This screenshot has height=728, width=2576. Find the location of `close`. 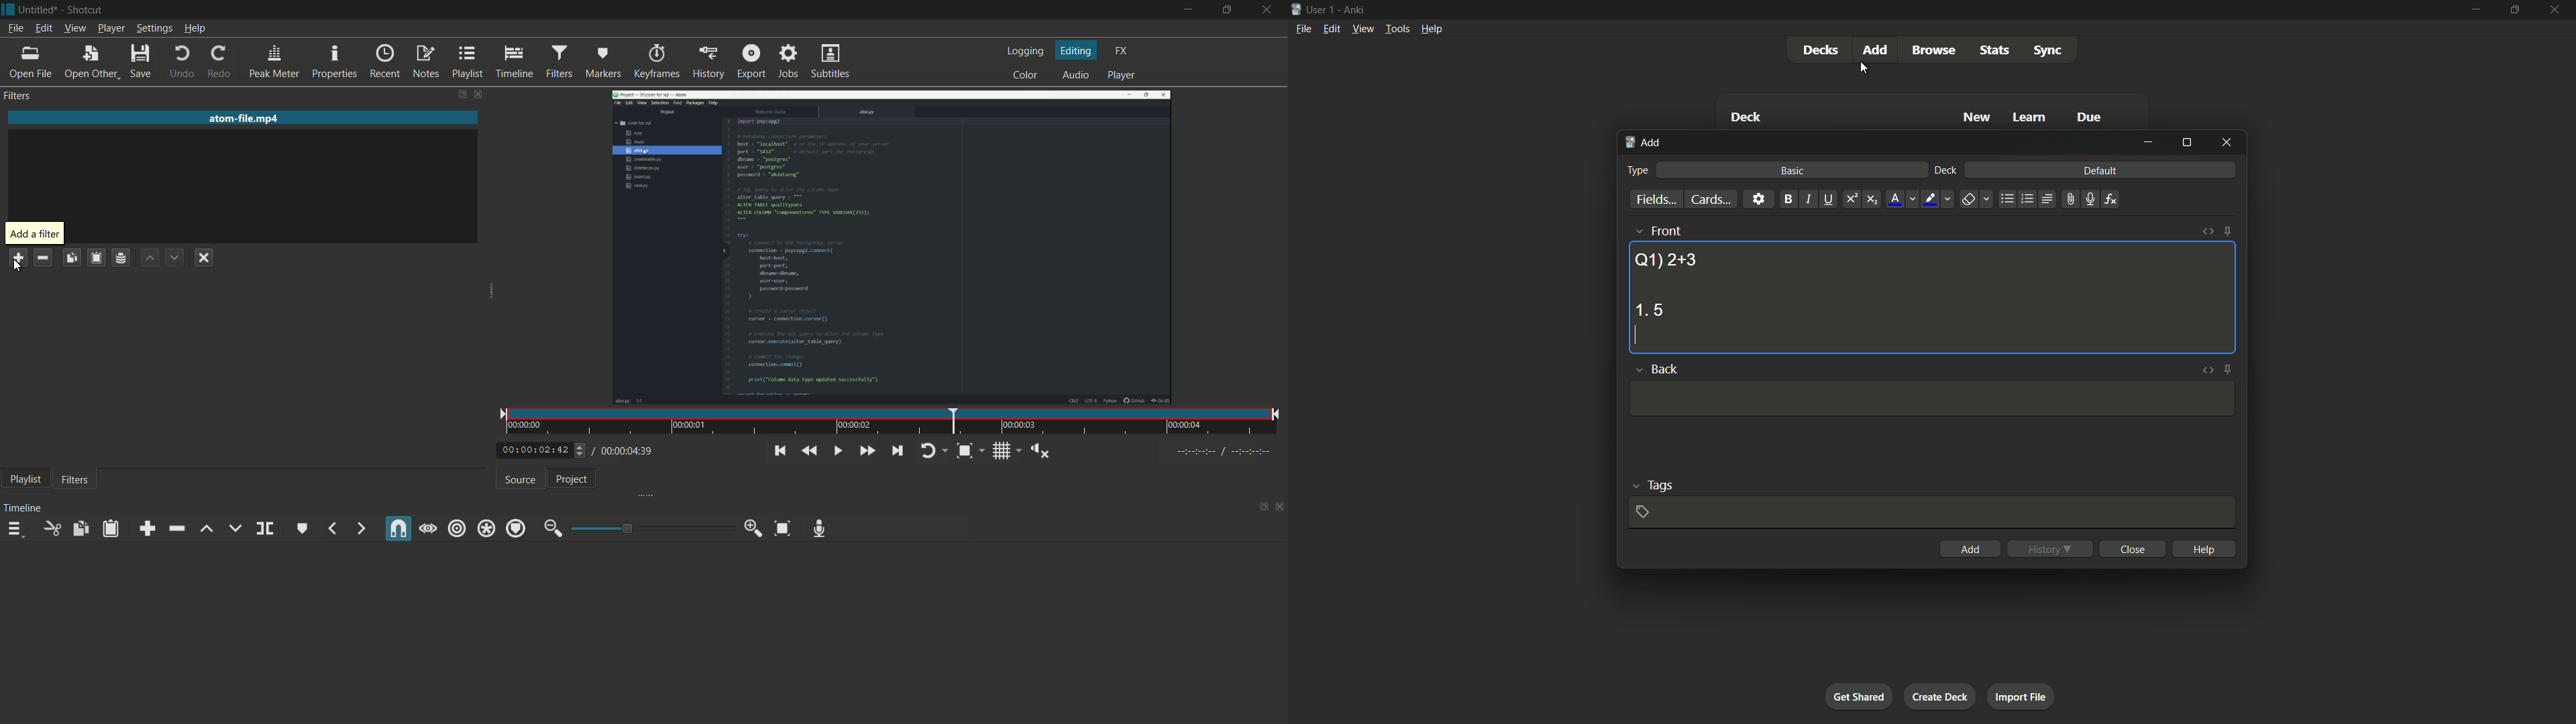

close is located at coordinates (2135, 548).